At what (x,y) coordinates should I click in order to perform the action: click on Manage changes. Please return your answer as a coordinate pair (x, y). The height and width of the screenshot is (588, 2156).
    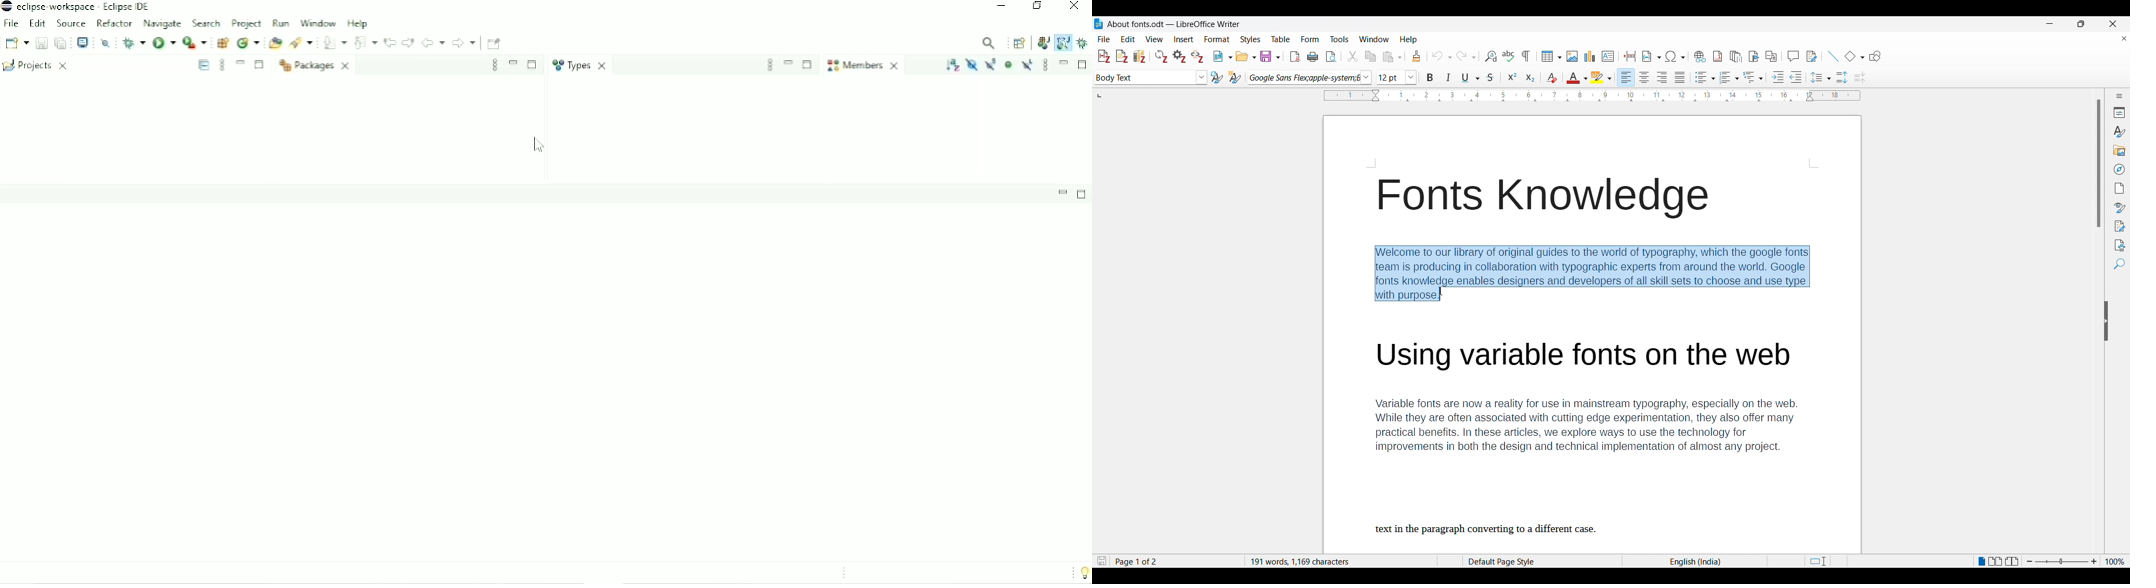
    Looking at the image, I should click on (2120, 227).